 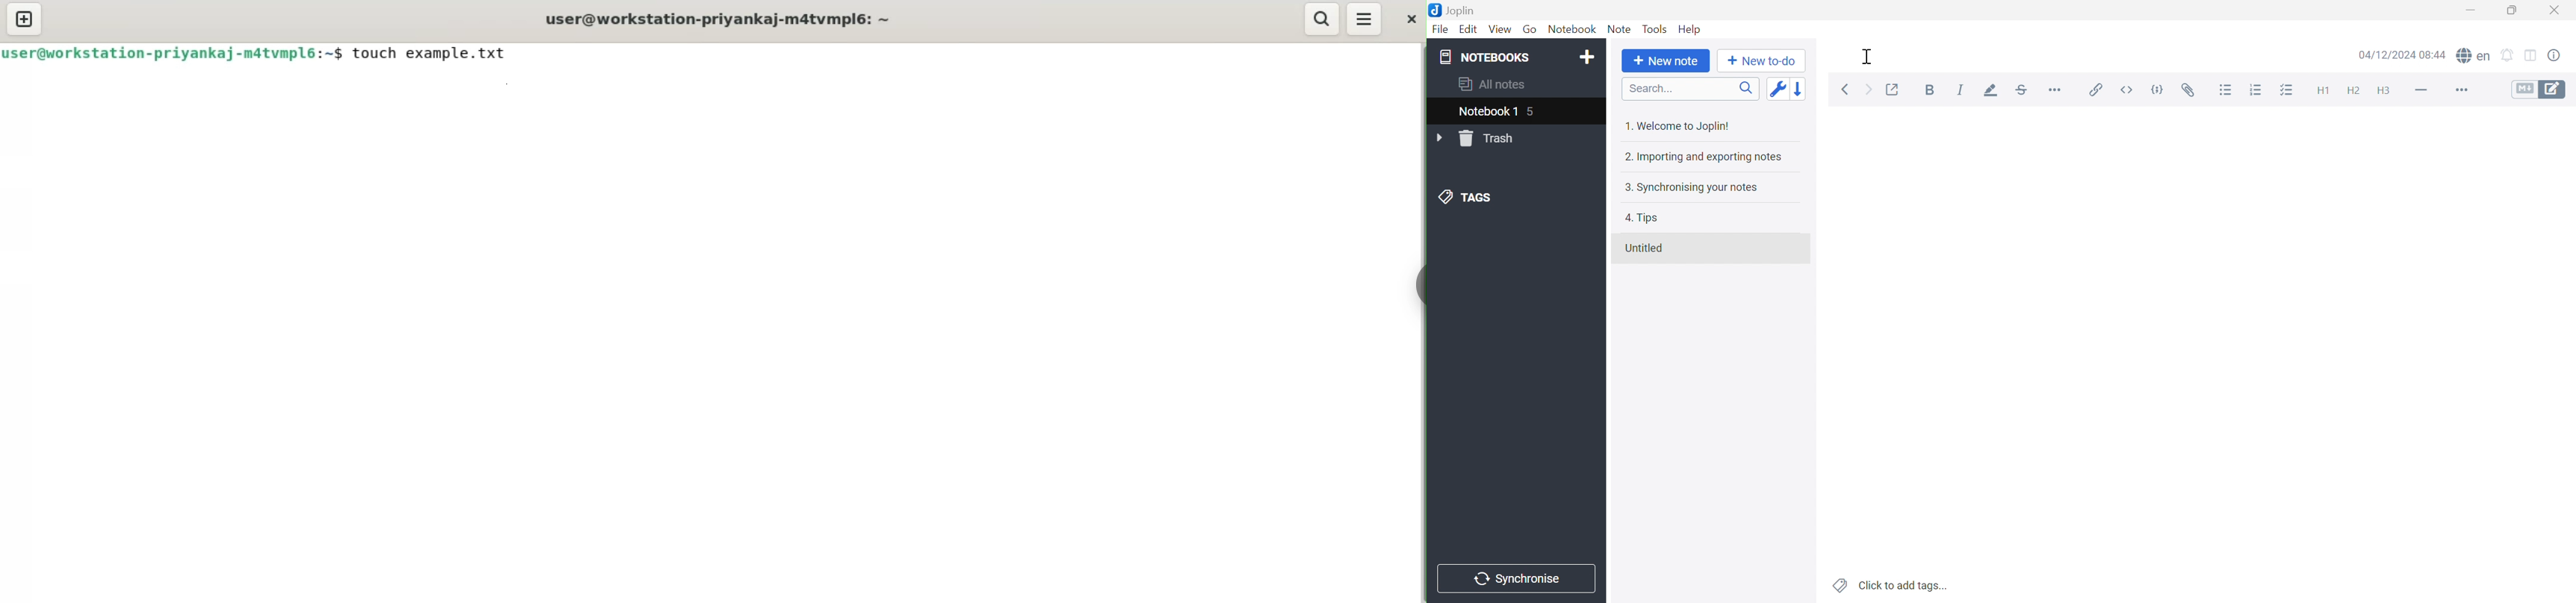 I want to click on Numbered list, so click(x=2256, y=90).